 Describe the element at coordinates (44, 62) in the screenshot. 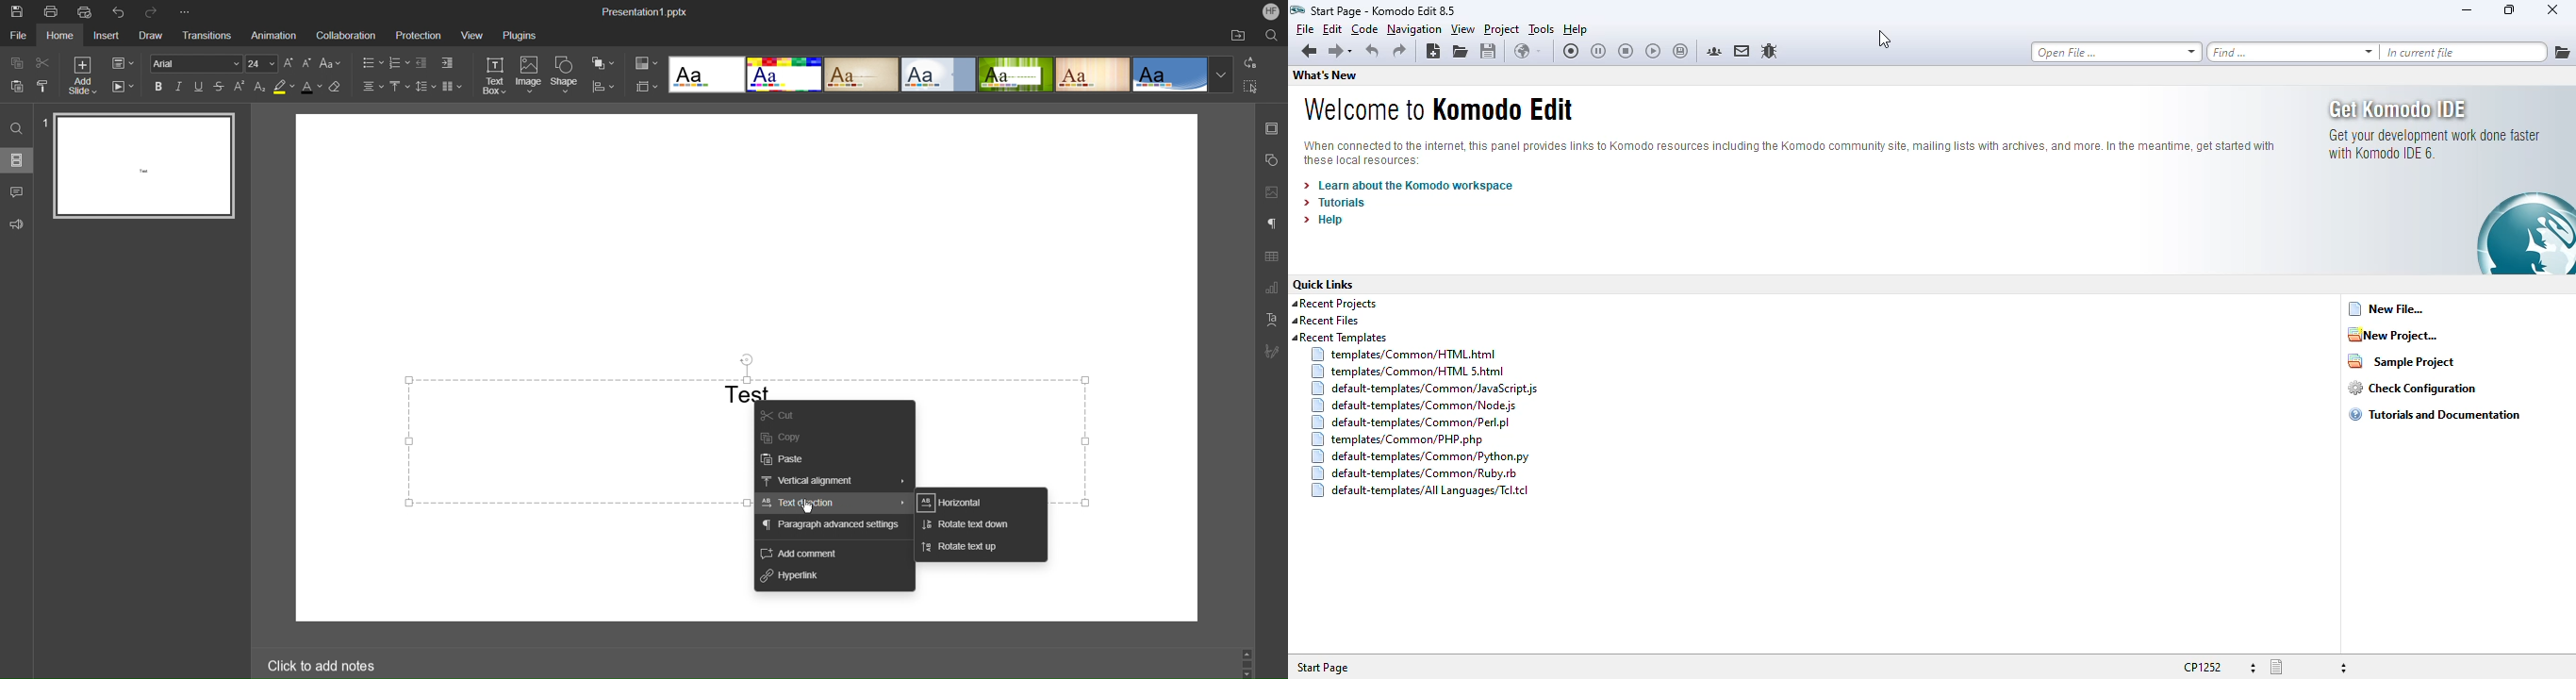

I see `Cut` at that location.